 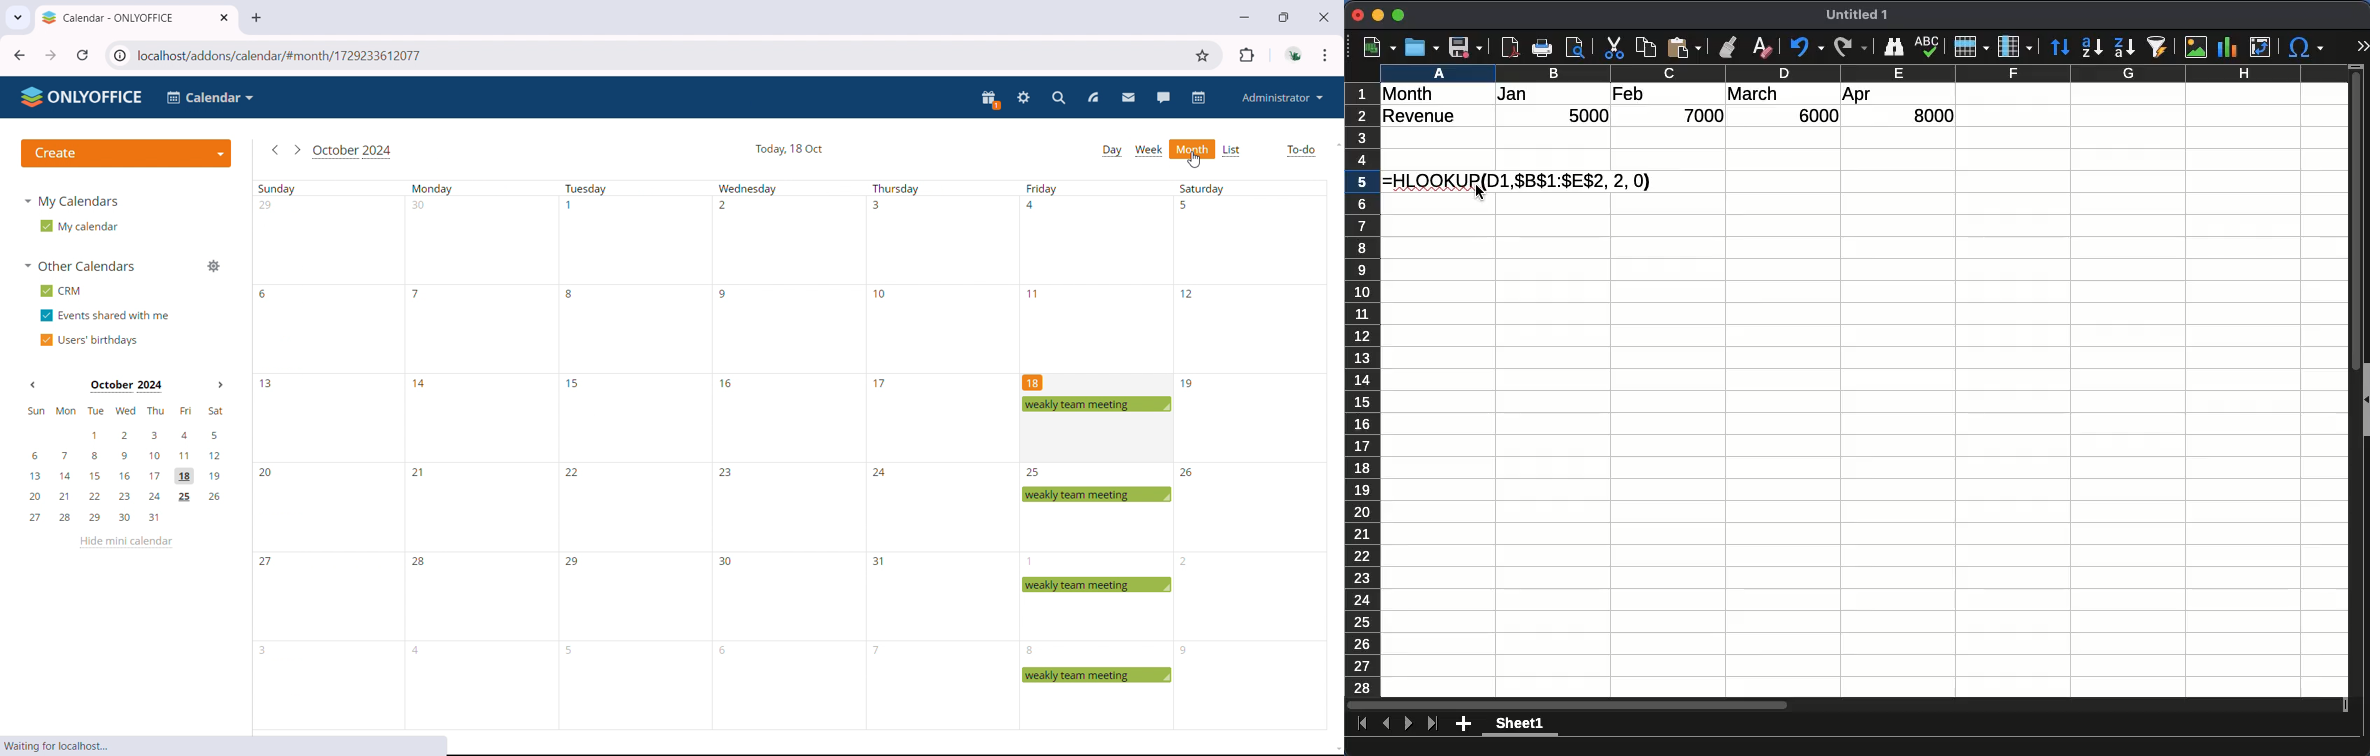 What do you see at coordinates (2356, 381) in the screenshot?
I see `Vertical scroll` at bounding box center [2356, 381].